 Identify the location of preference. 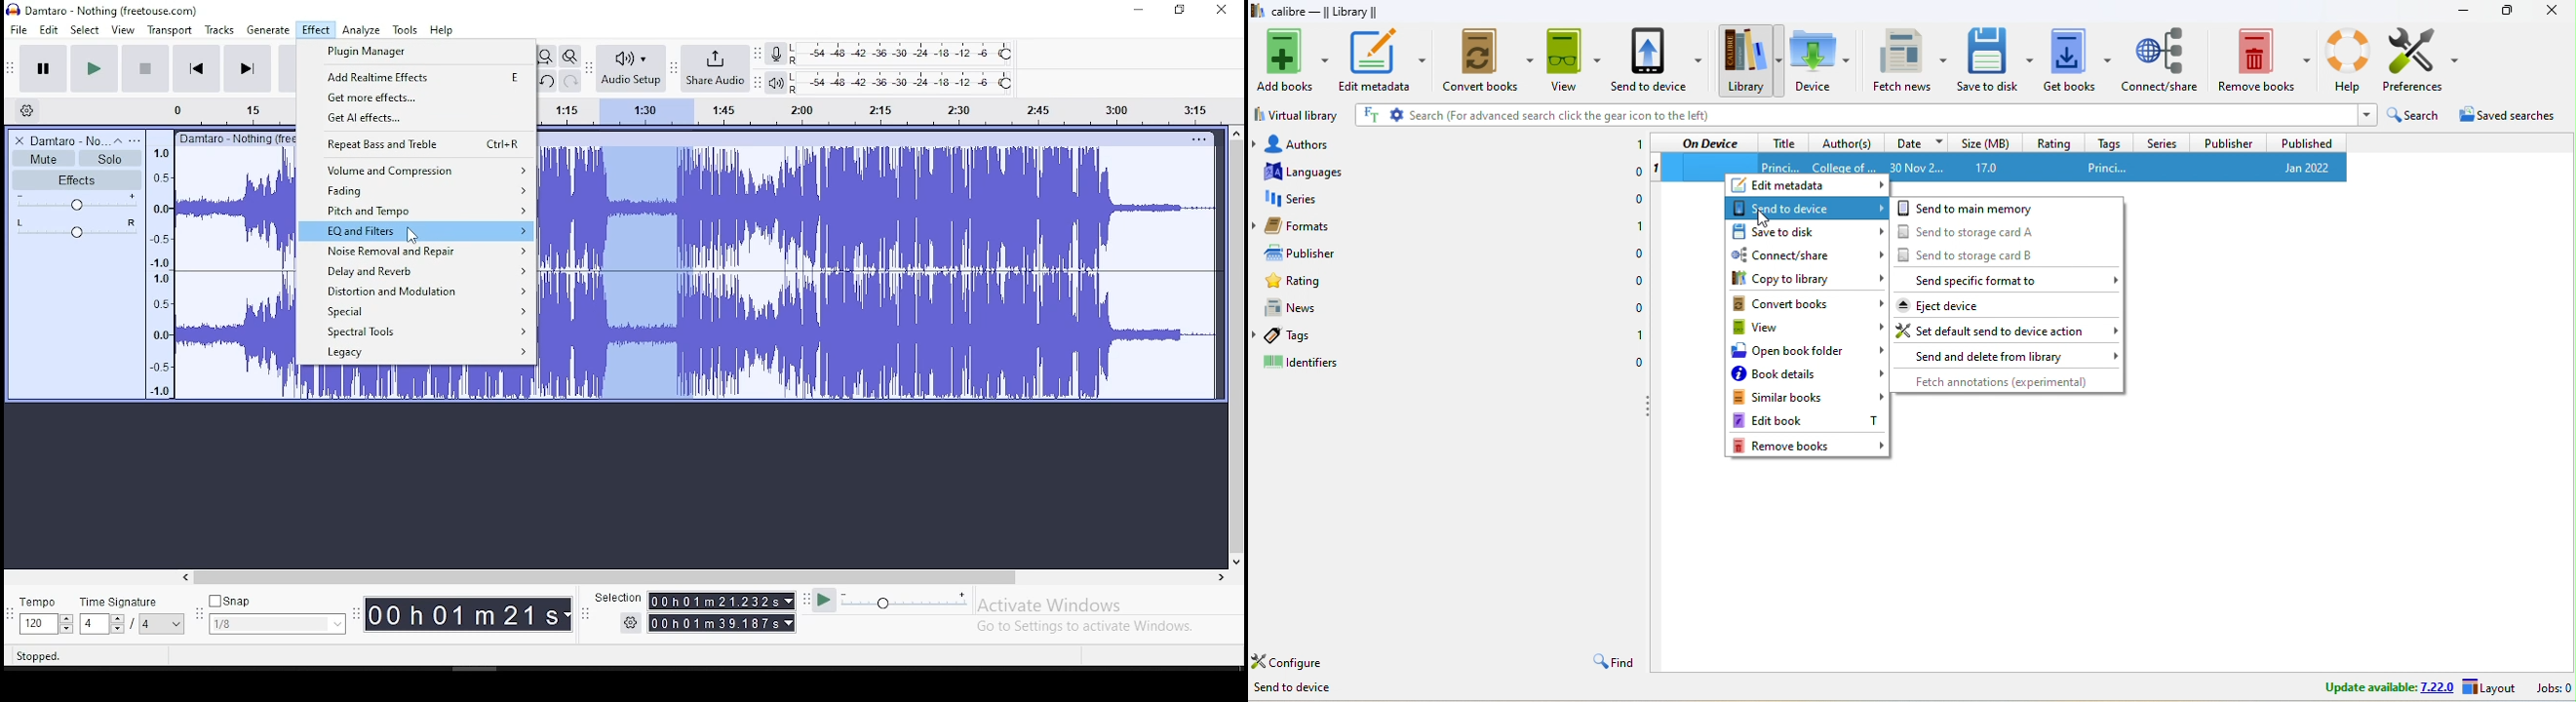
(2424, 60).